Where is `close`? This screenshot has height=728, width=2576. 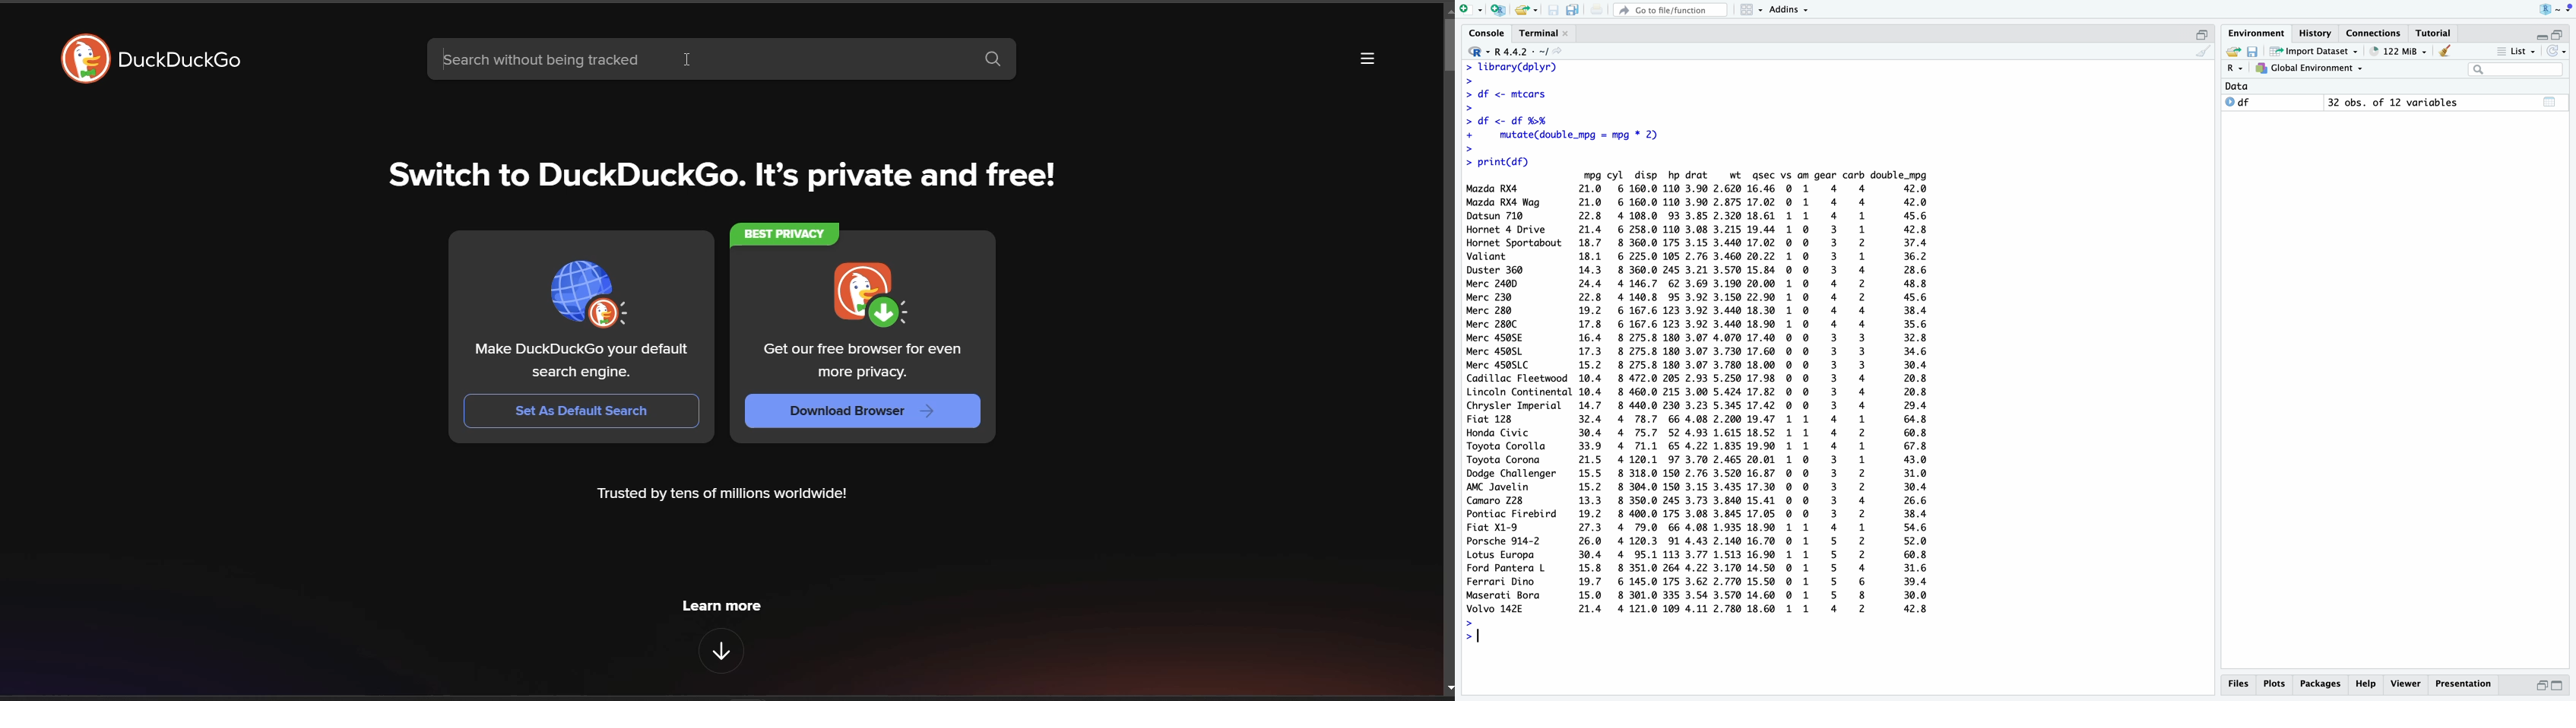
close is located at coordinates (1566, 33).